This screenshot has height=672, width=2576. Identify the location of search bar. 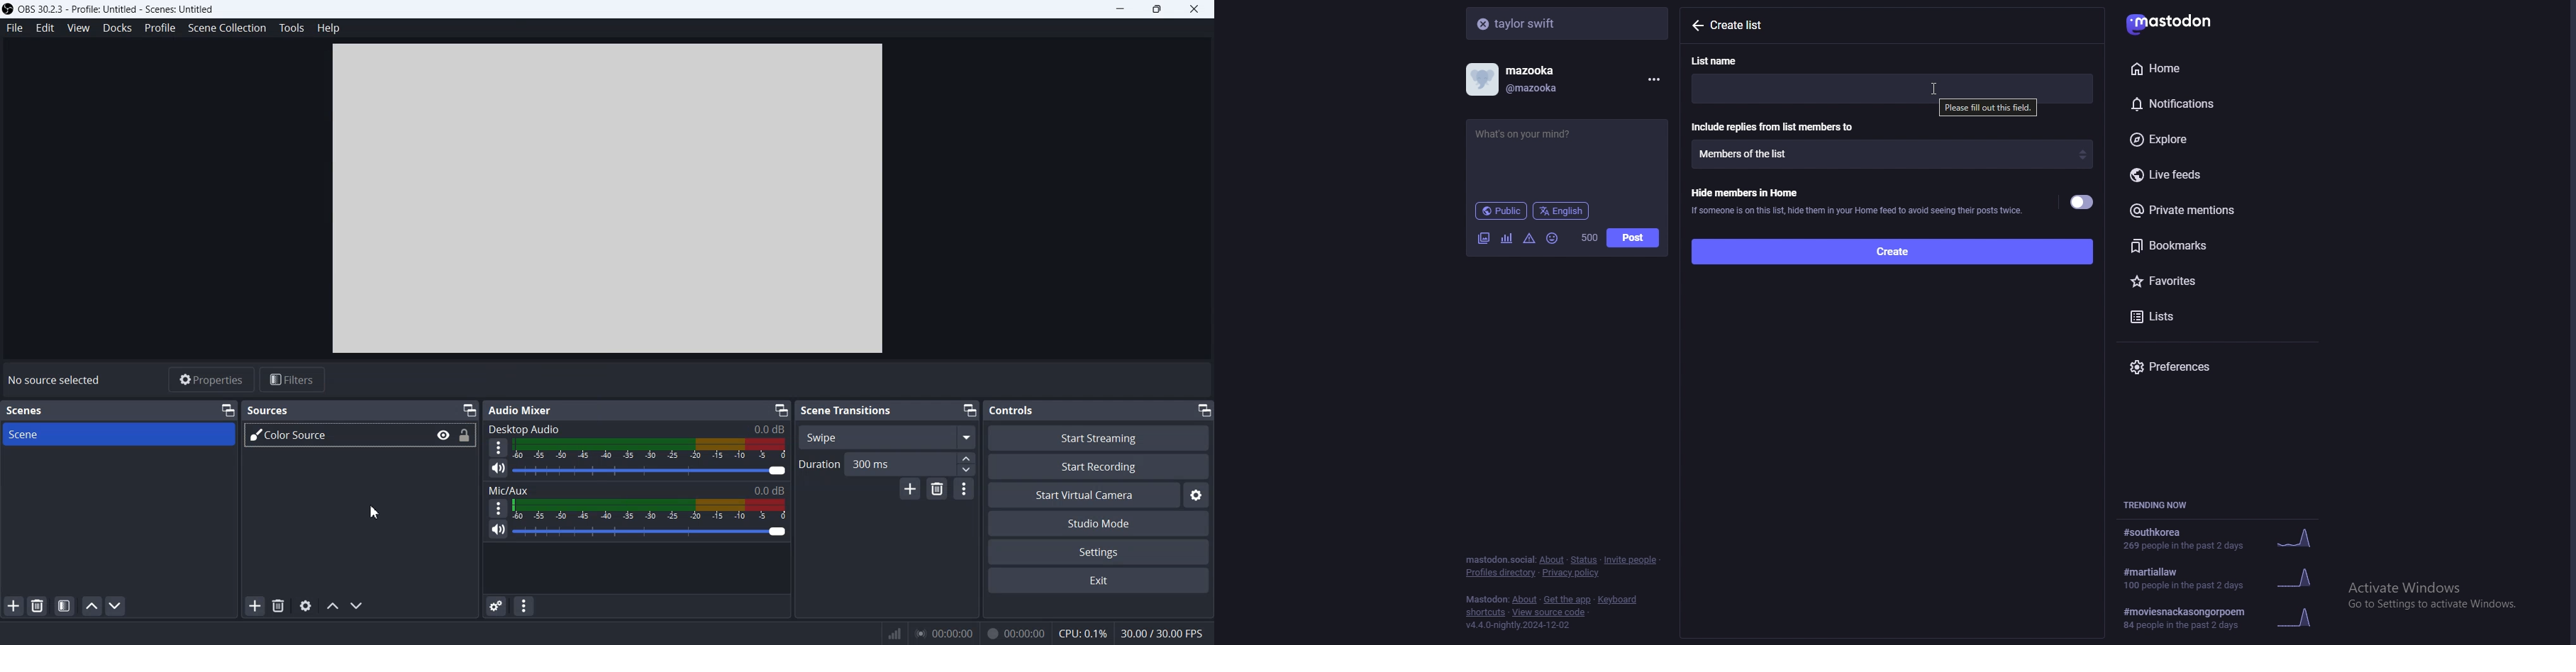
(1569, 23).